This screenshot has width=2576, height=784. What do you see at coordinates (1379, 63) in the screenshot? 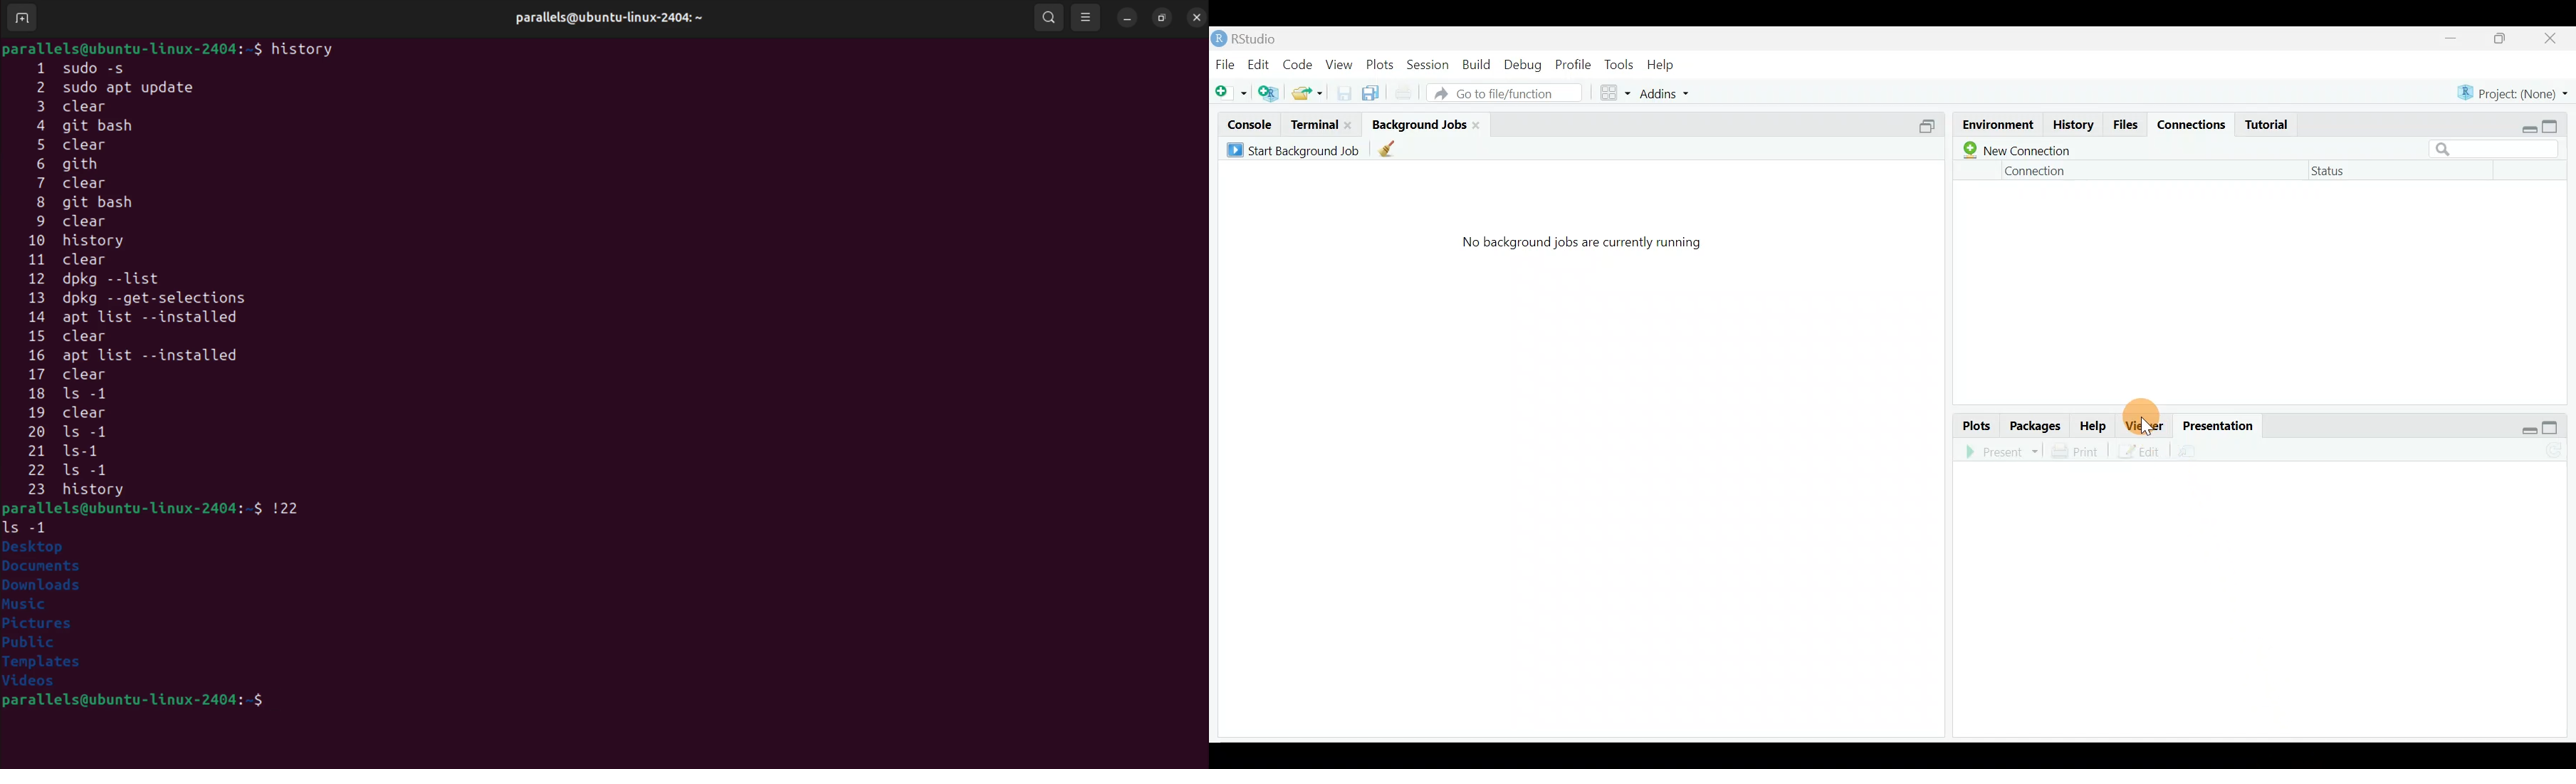
I see `Plots` at bounding box center [1379, 63].